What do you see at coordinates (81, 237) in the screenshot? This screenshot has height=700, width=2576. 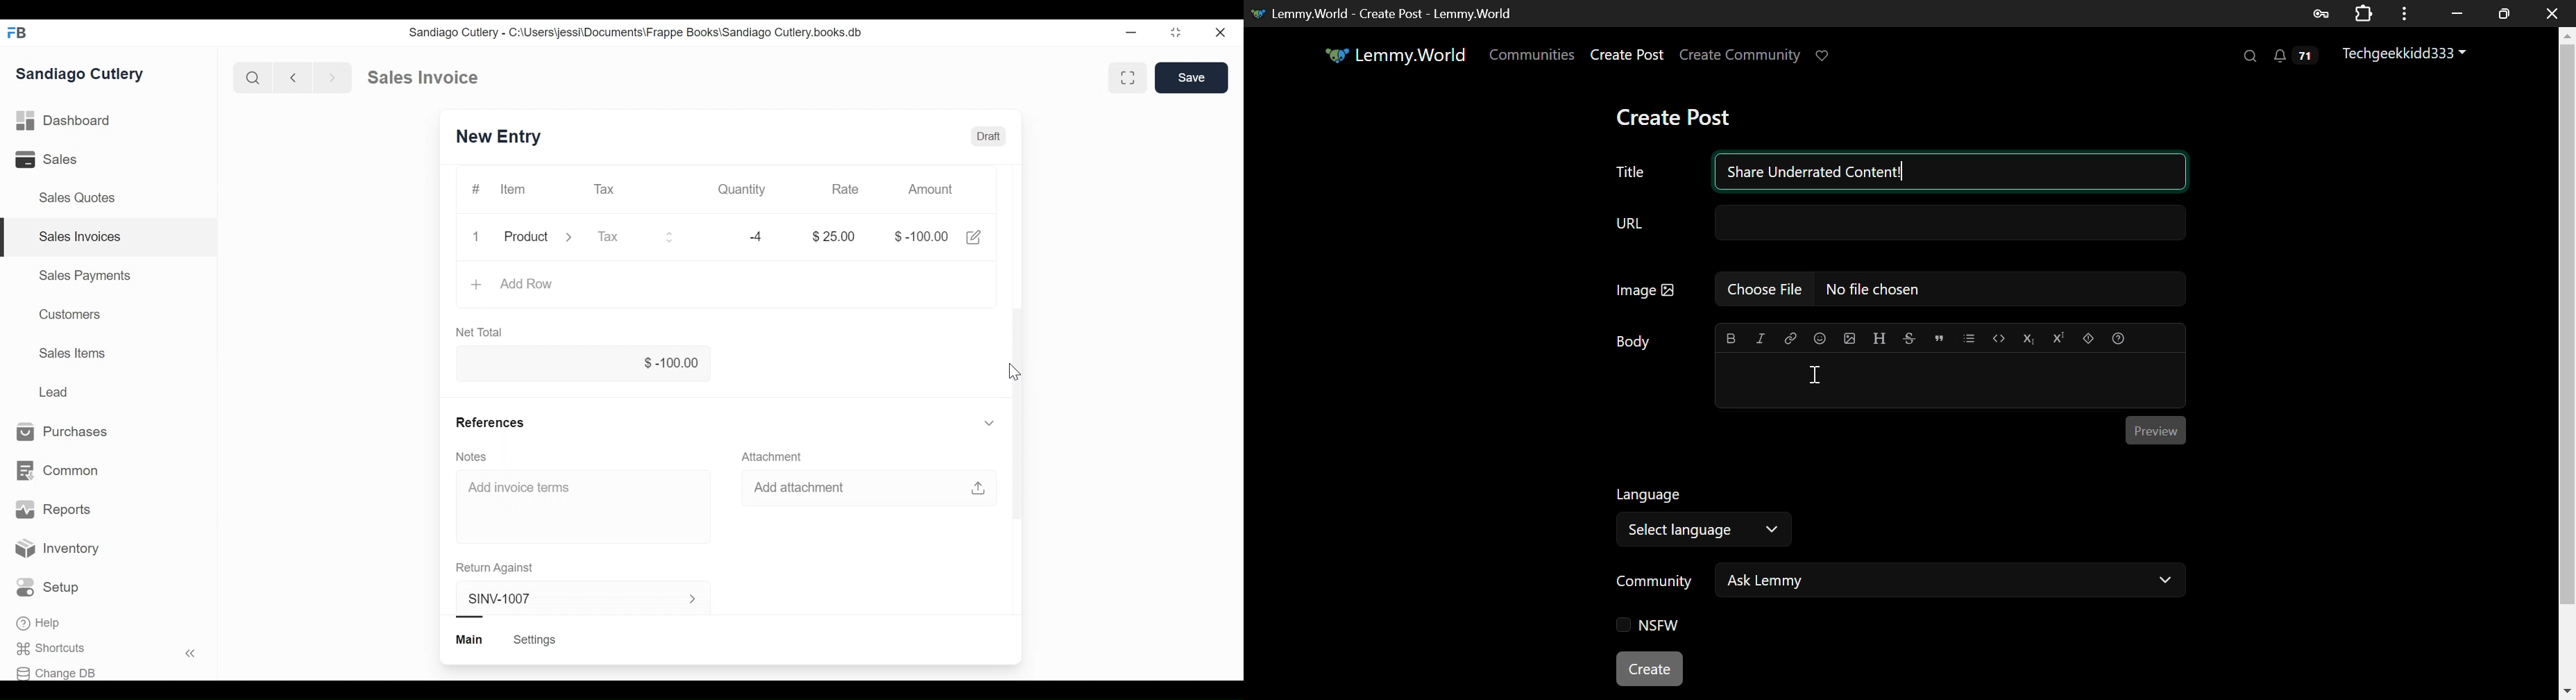 I see `Sales Invoices` at bounding box center [81, 237].